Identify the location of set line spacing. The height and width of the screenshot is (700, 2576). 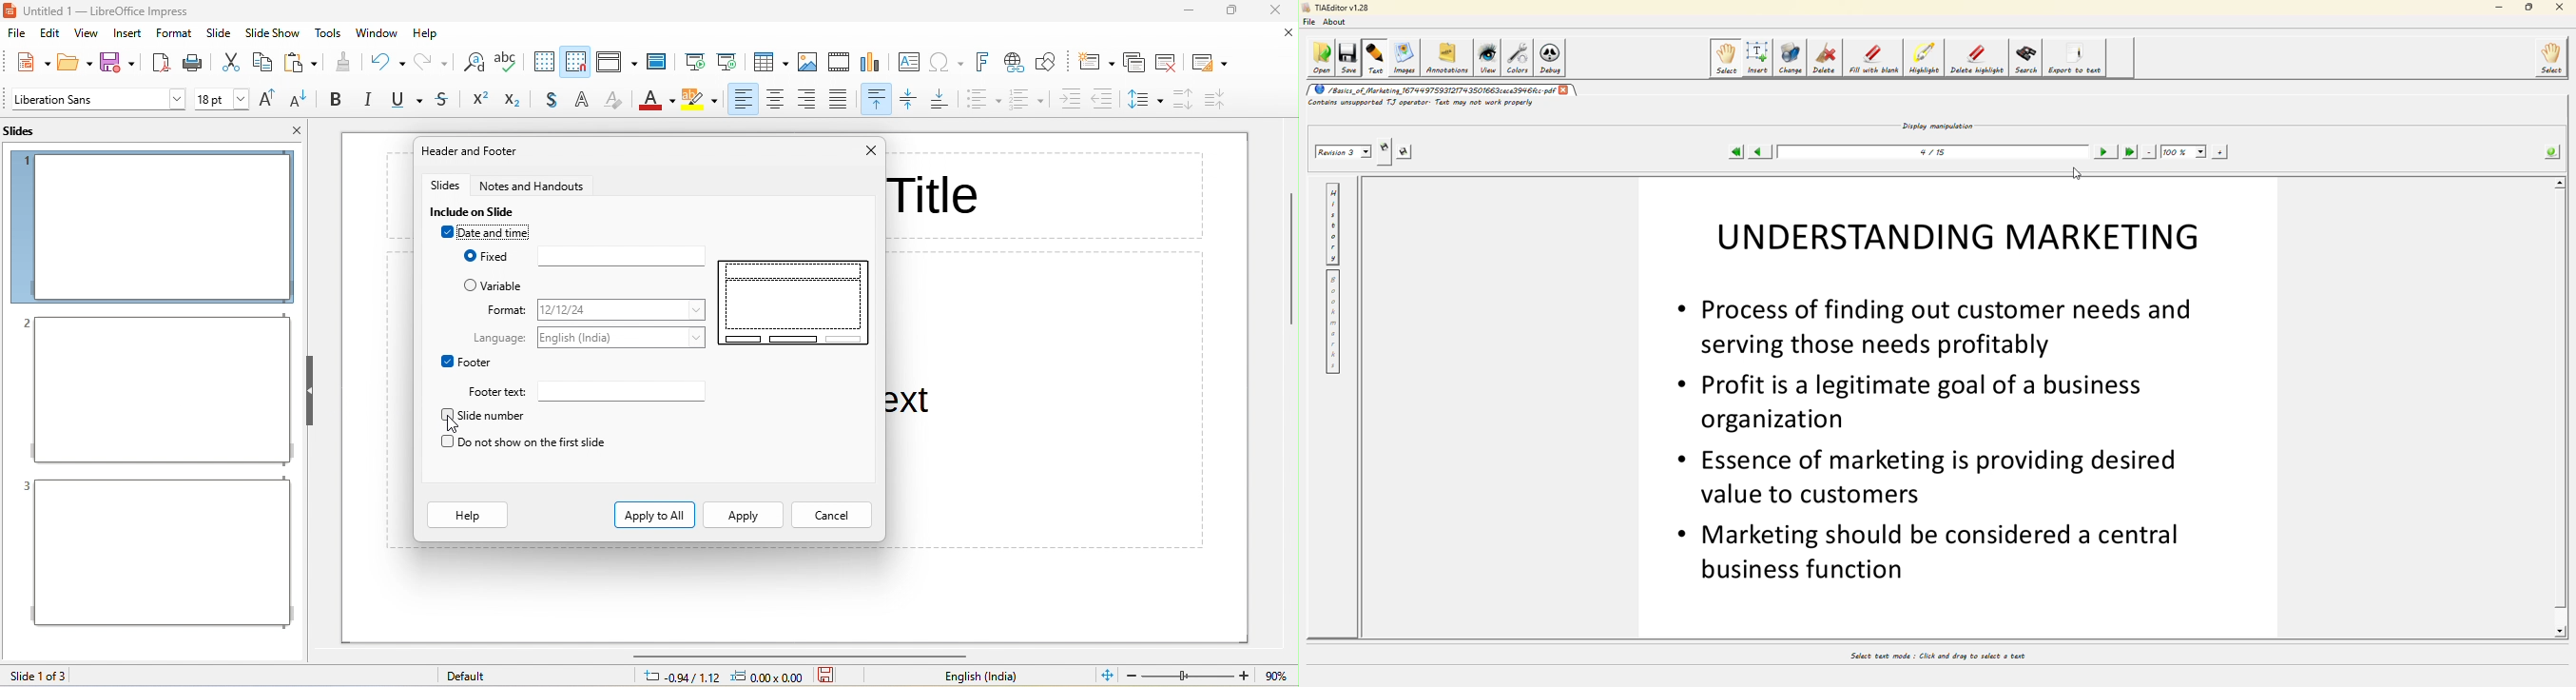
(1145, 102).